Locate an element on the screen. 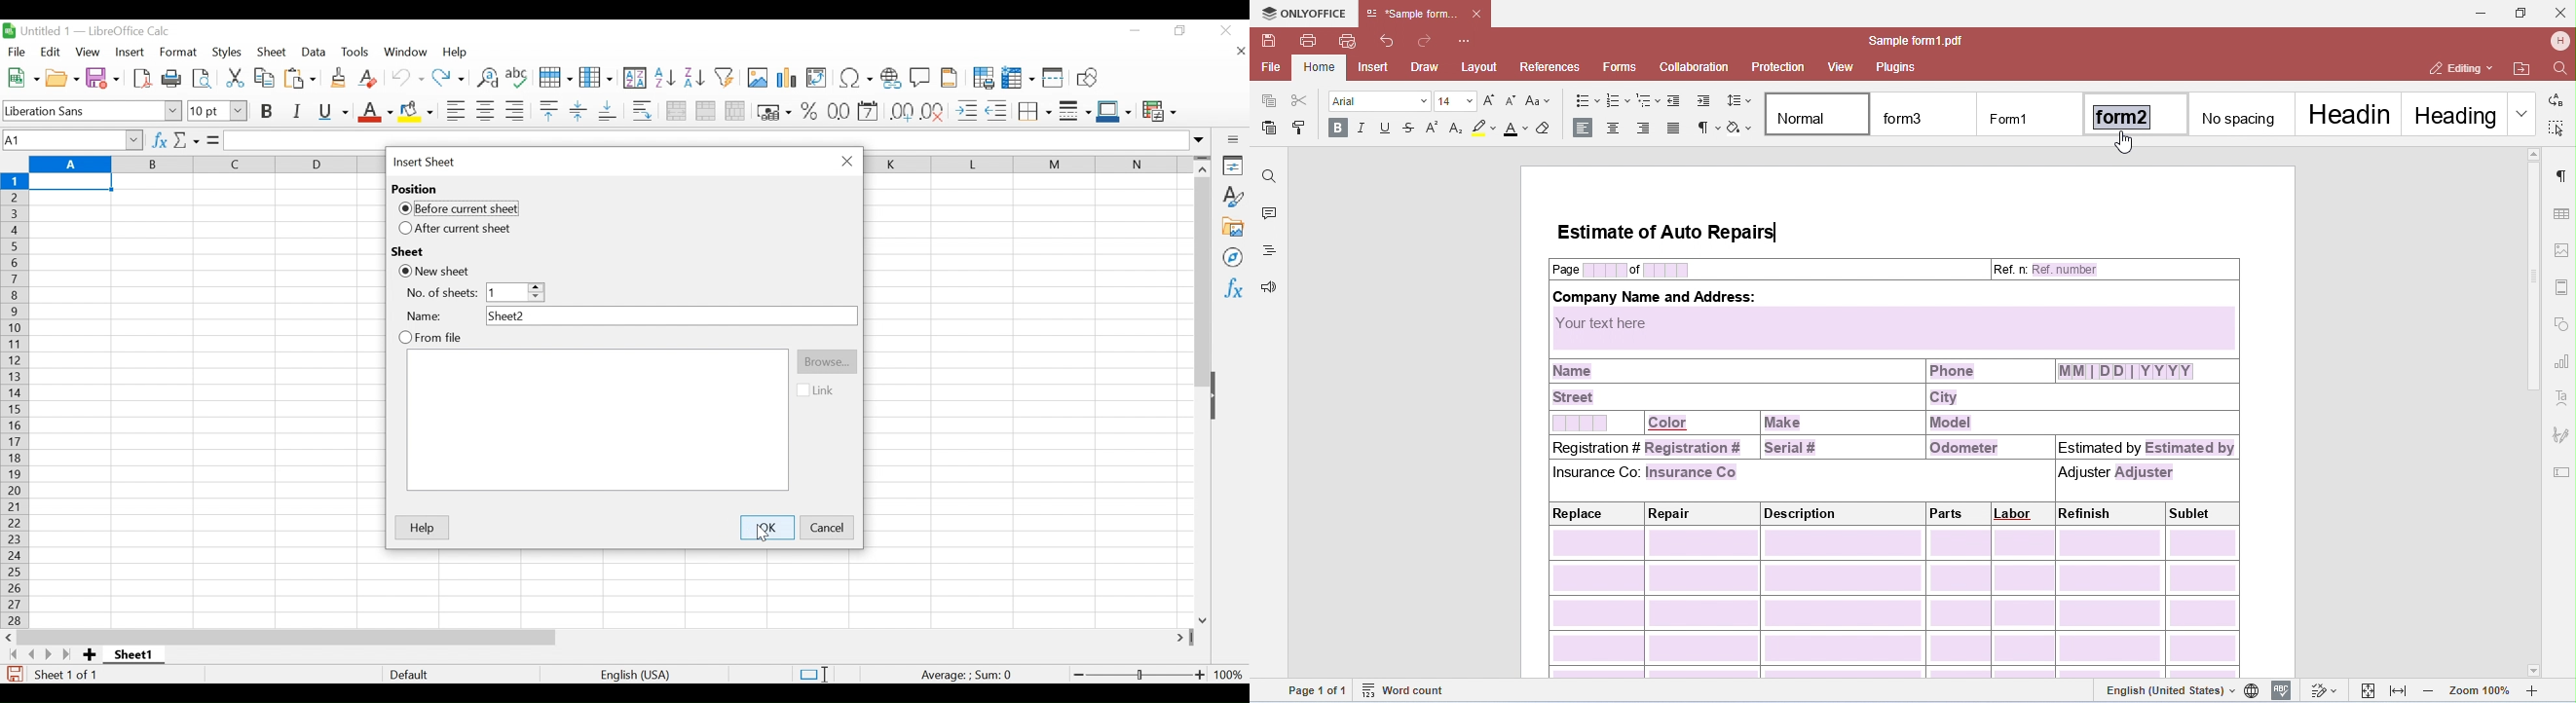 This screenshot has height=728, width=2576. Function Wizard is located at coordinates (158, 140).